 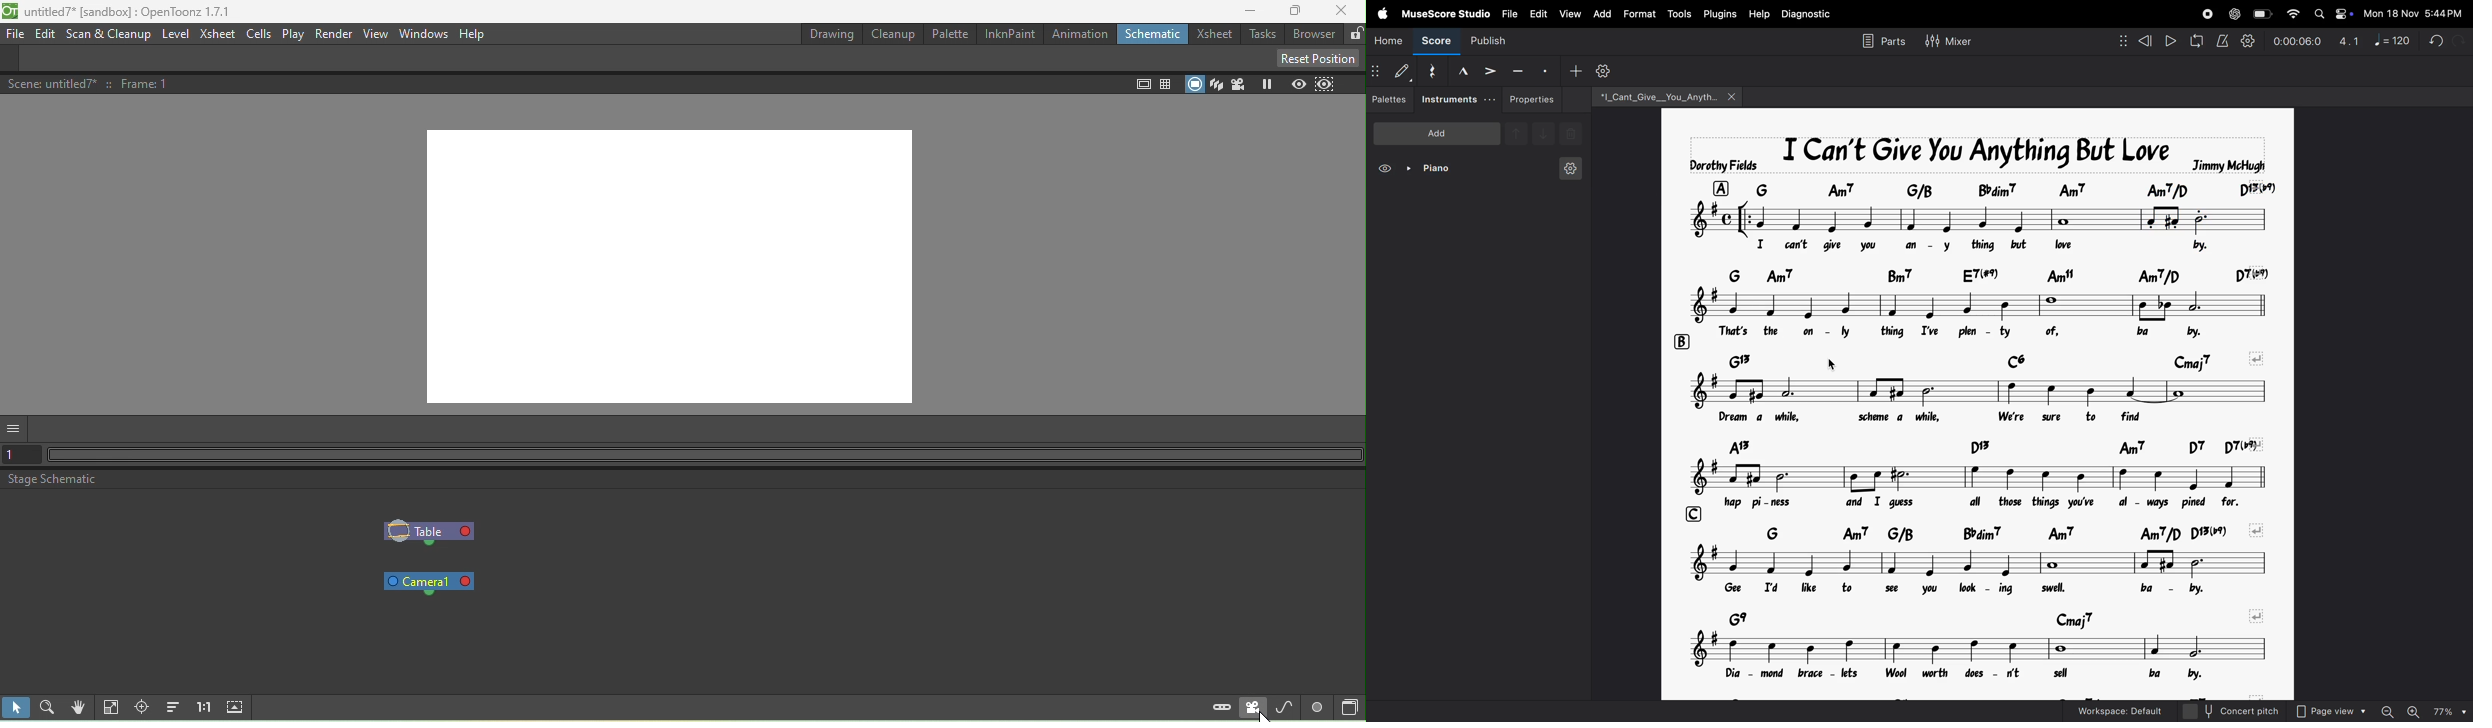 What do you see at coordinates (1239, 84) in the screenshot?
I see `Camera view` at bounding box center [1239, 84].